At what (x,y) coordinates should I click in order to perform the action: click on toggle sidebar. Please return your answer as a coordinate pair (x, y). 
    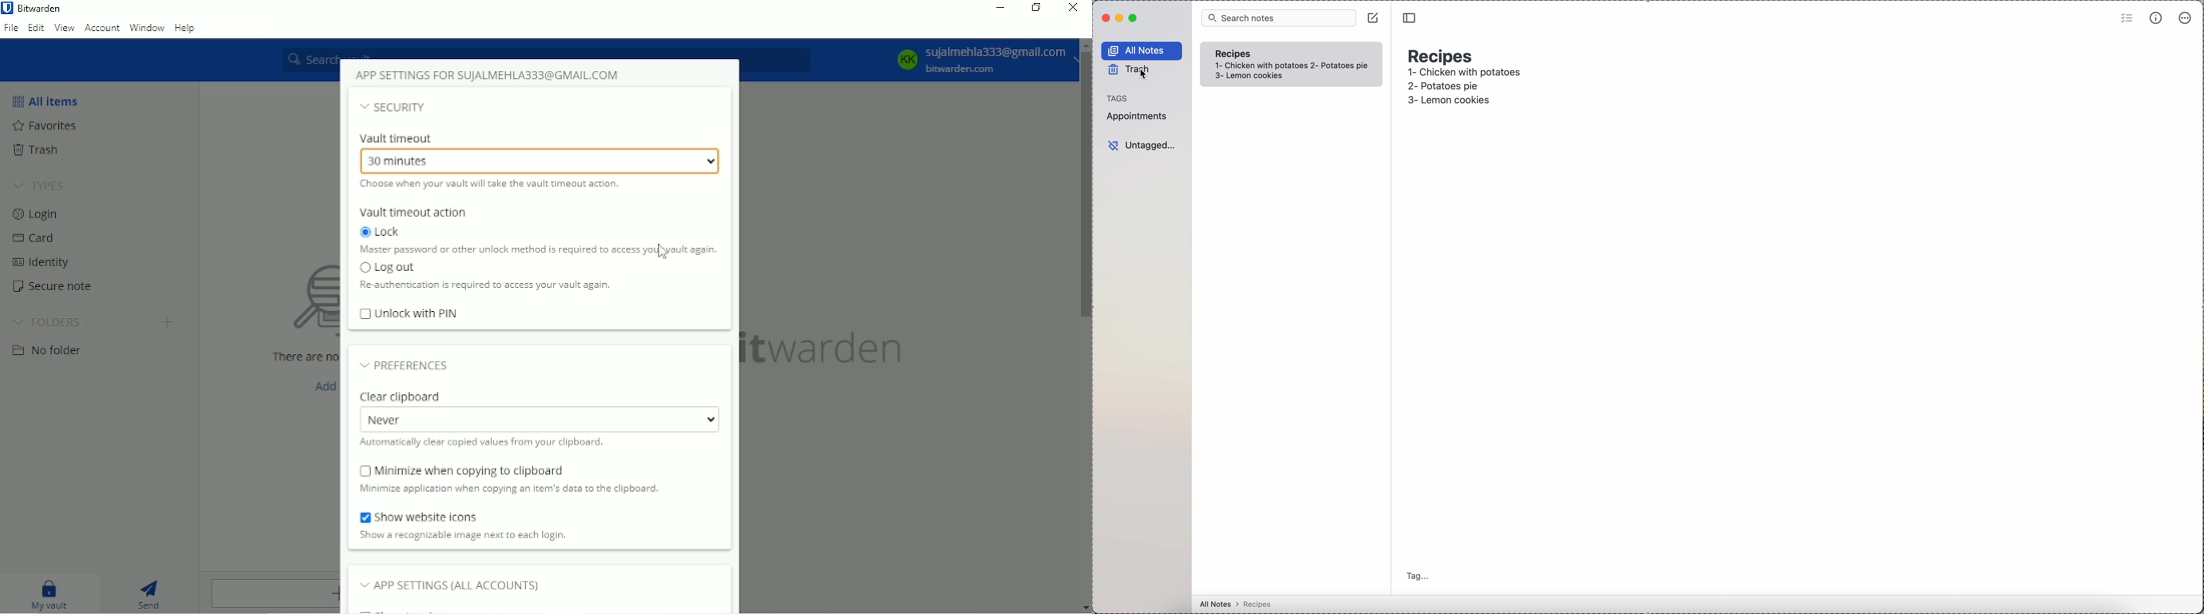
    Looking at the image, I should click on (1412, 19).